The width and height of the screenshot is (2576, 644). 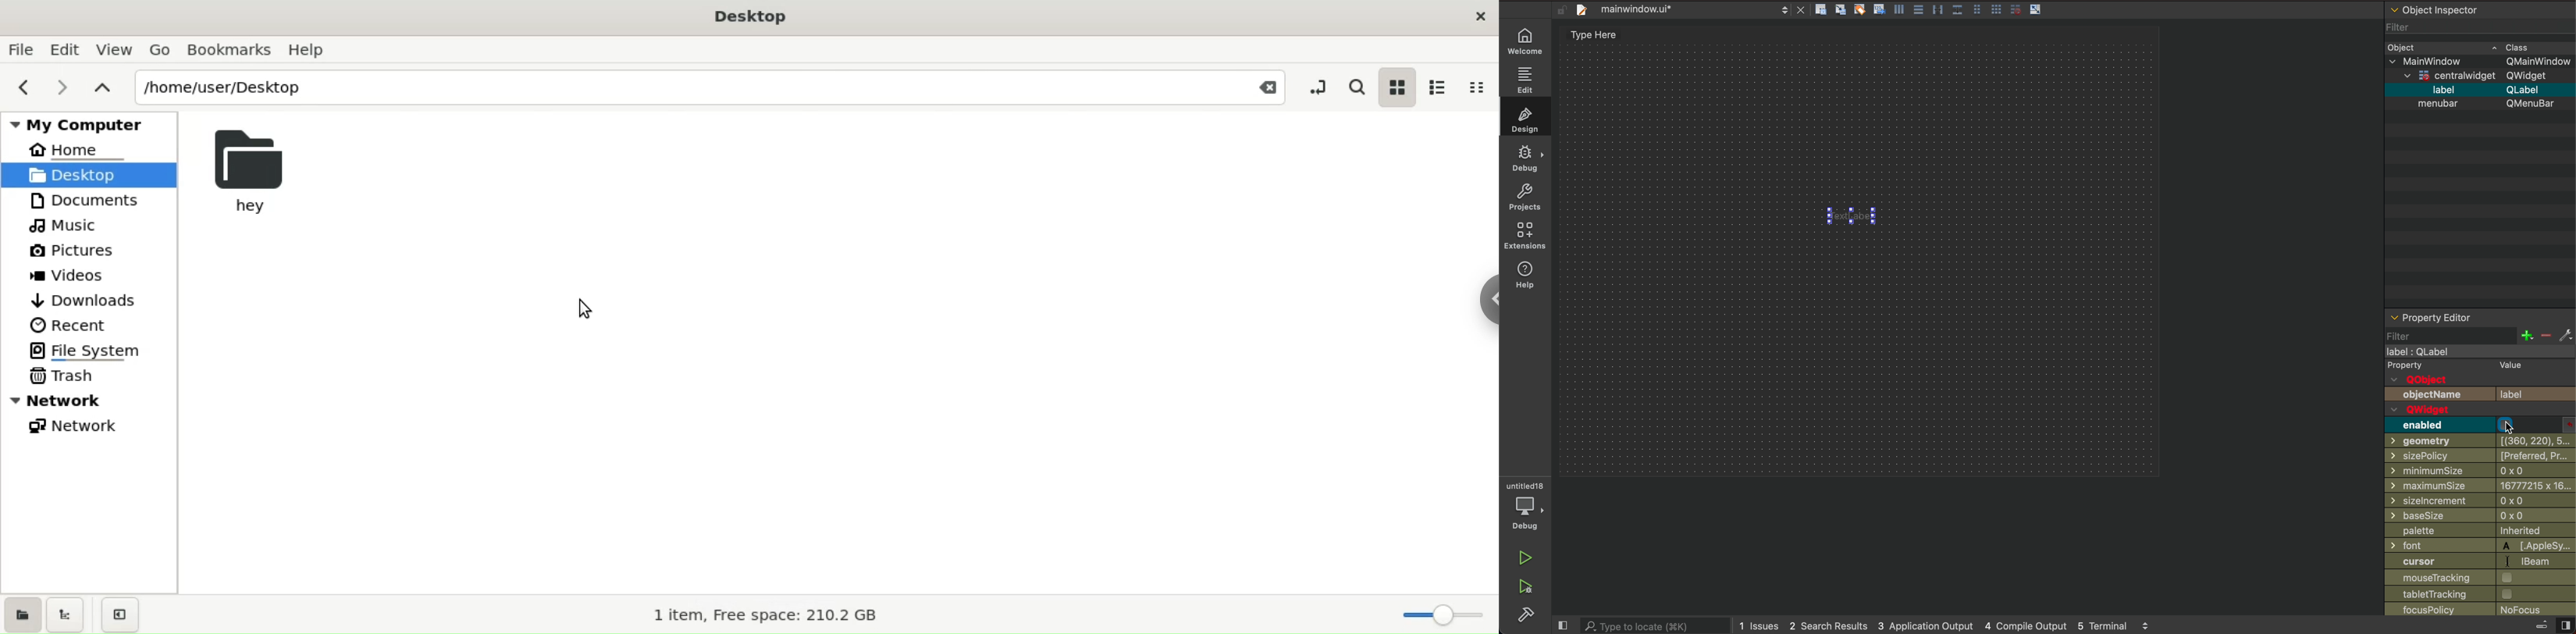 I want to click on [preferres, pr..., so click(x=2535, y=457).